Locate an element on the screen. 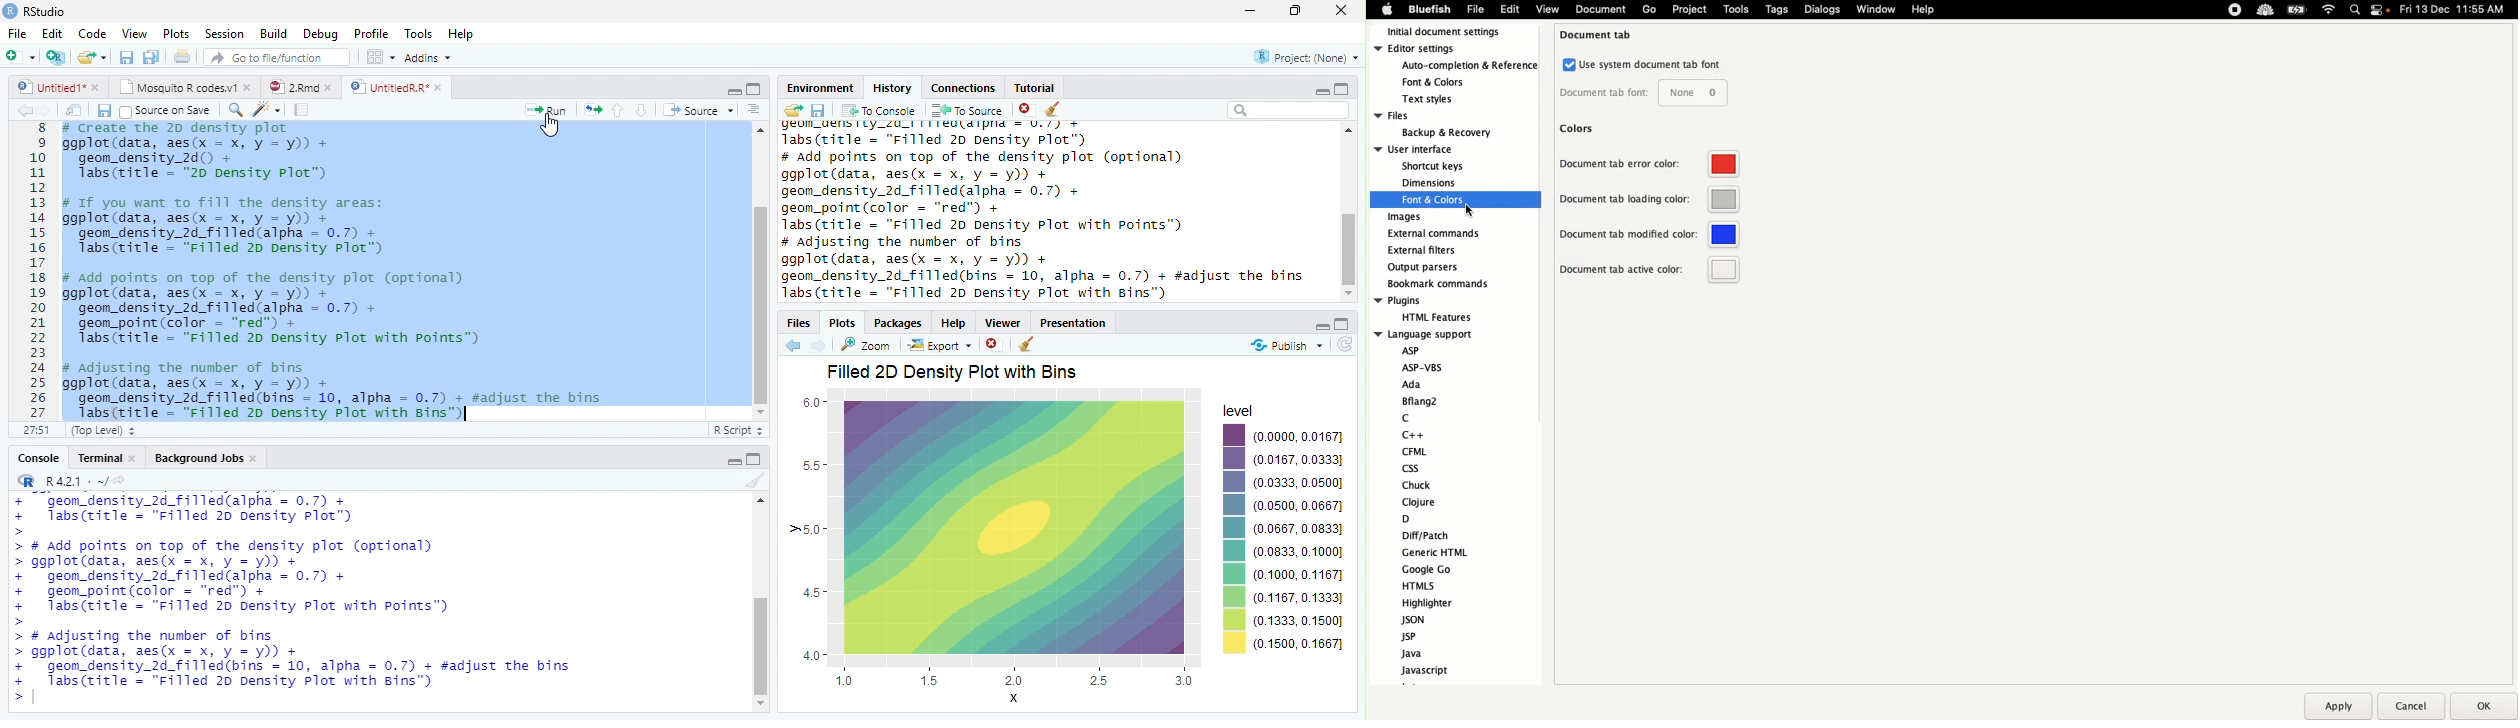 The height and width of the screenshot is (728, 2520). Environment is located at coordinates (818, 88).